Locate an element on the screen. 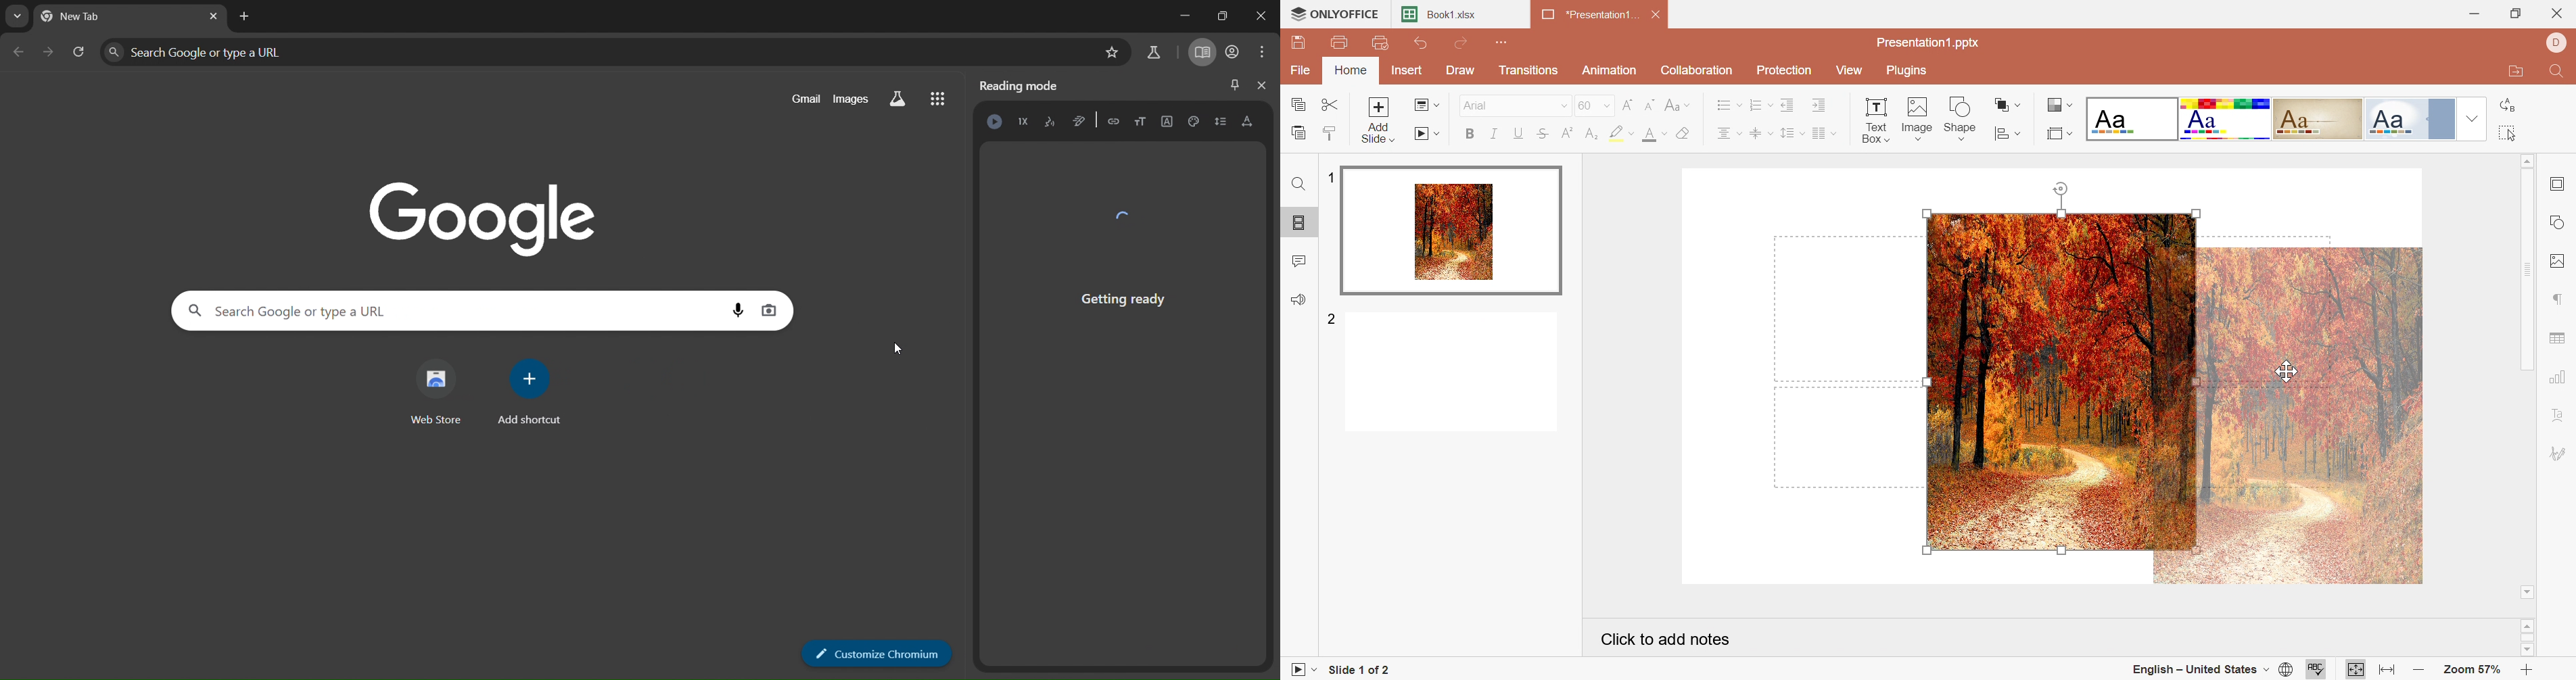 This screenshot has width=2576, height=700. Fit to slide is located at coordinates (2356, 669).